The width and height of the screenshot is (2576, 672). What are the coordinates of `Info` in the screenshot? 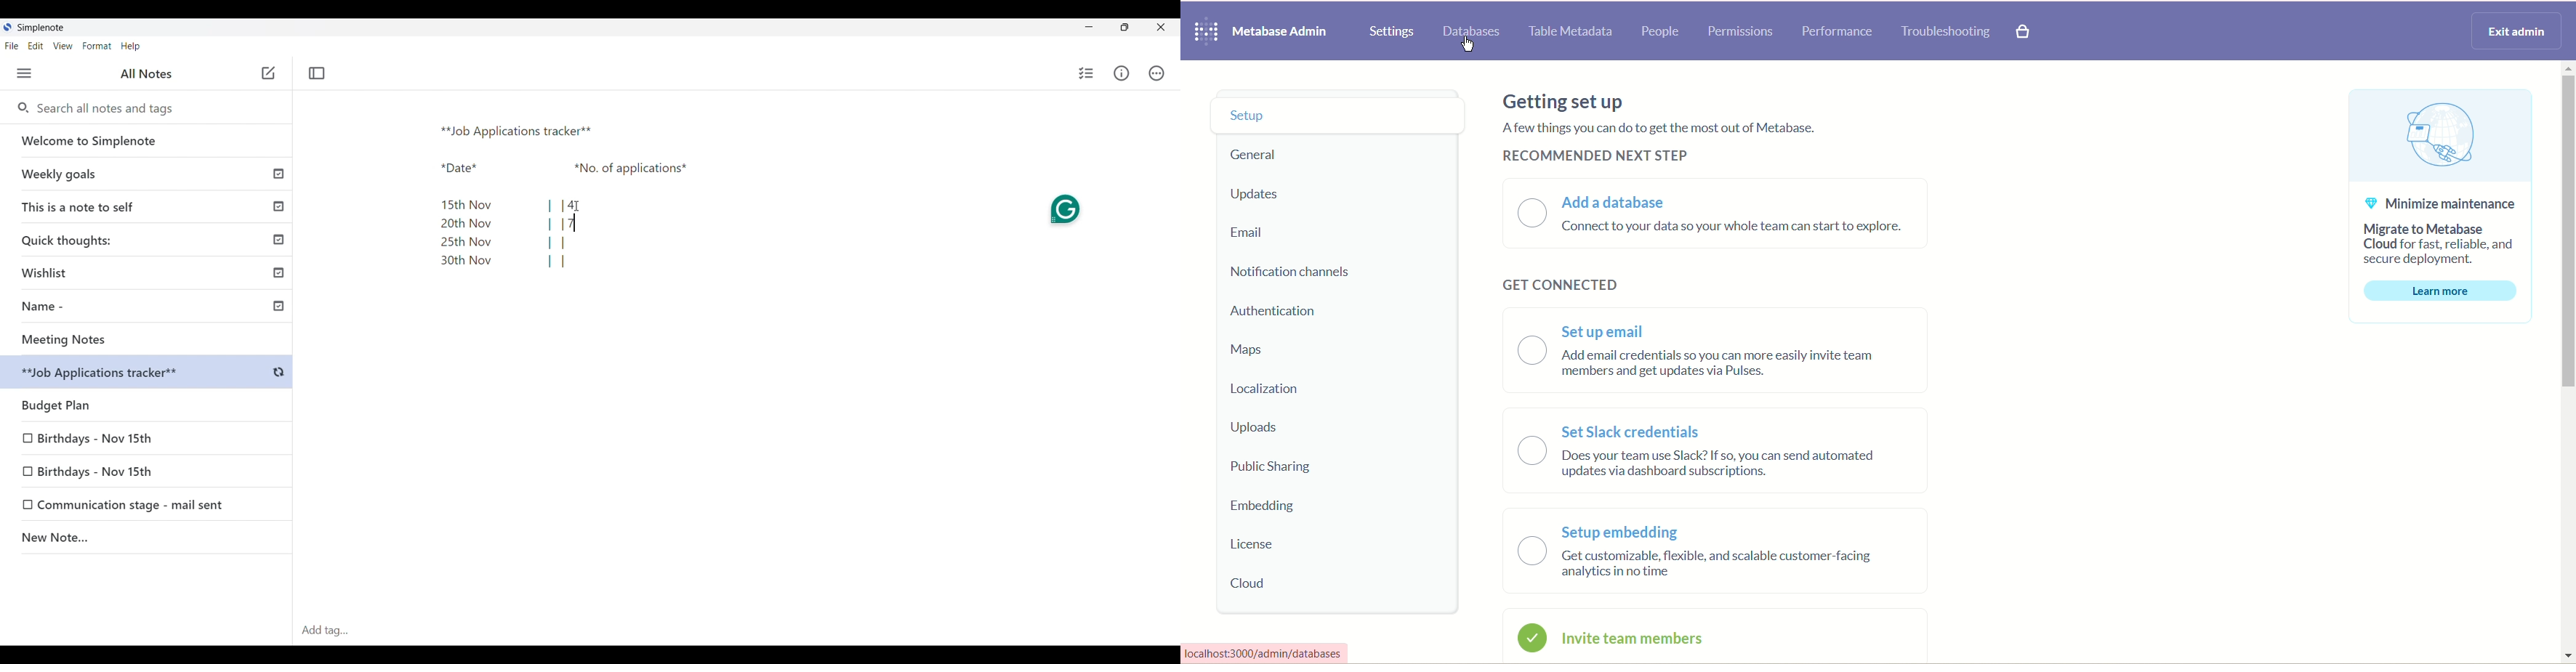 It's located at (1123, 73).